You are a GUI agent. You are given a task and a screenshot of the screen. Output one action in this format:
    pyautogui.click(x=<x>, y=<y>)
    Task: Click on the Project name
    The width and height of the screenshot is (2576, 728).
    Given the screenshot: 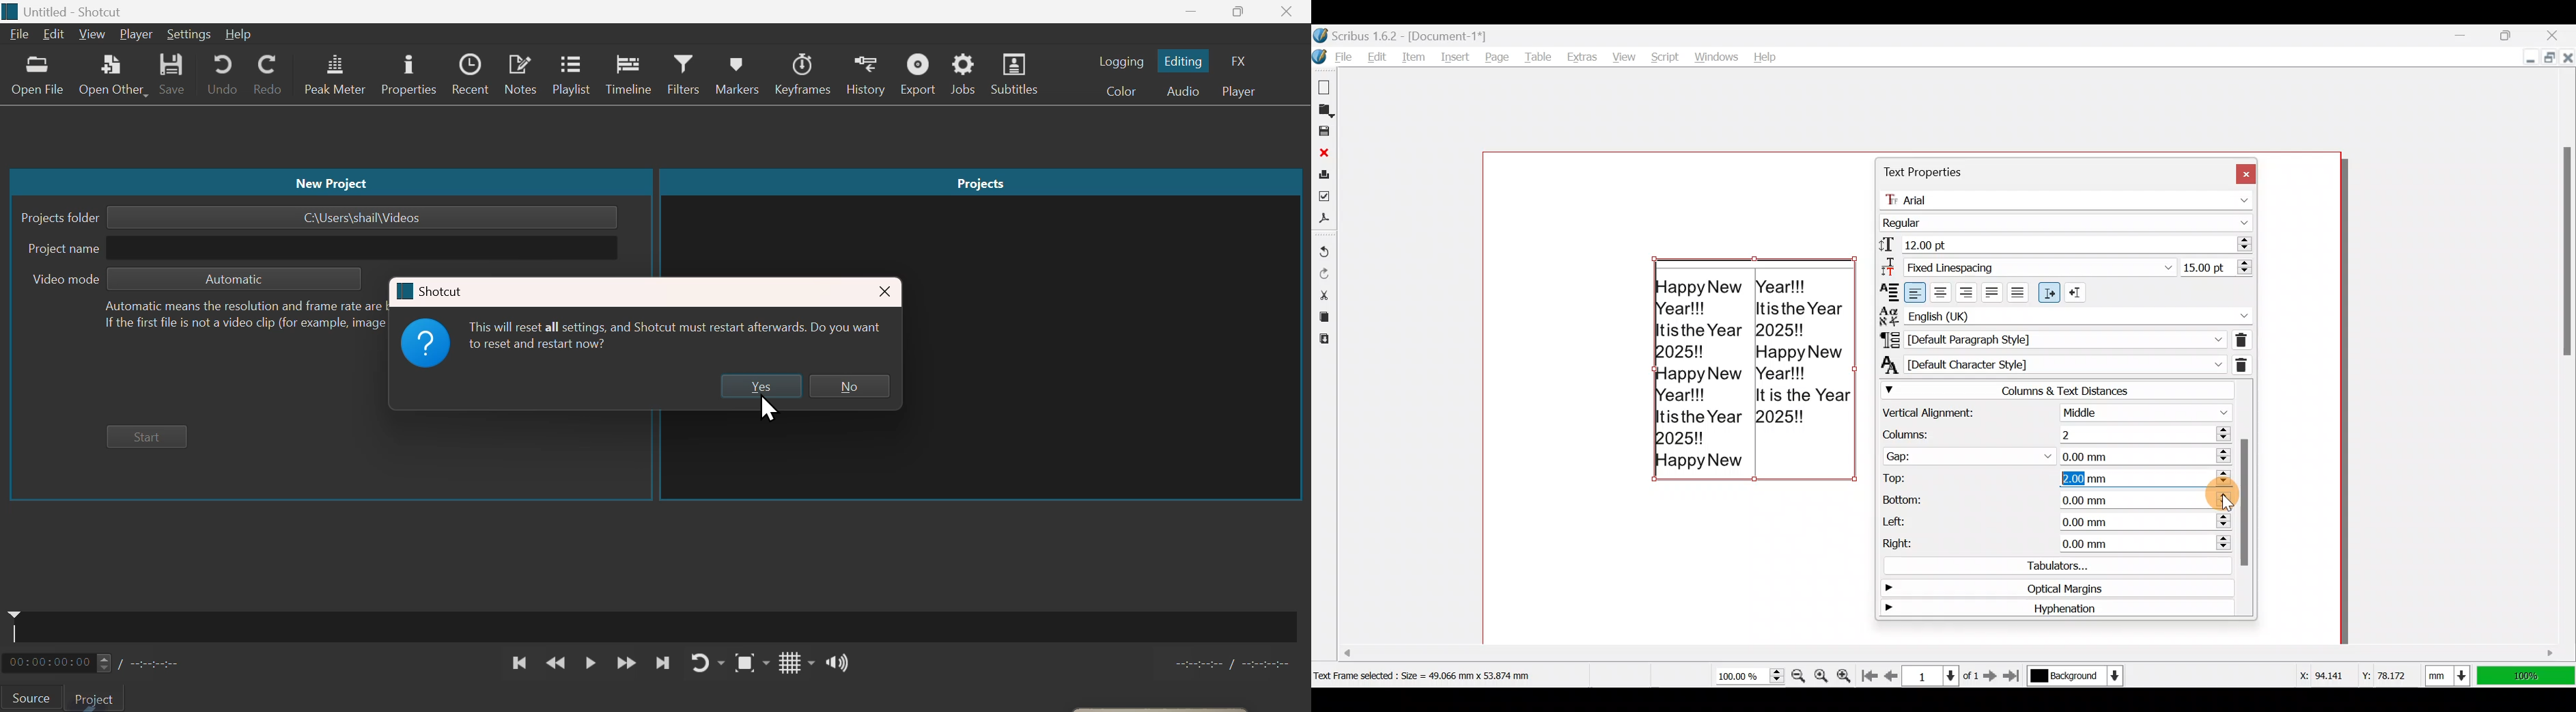 What is the action you would take?
    pyautogui.click(x=322, y=248)
    